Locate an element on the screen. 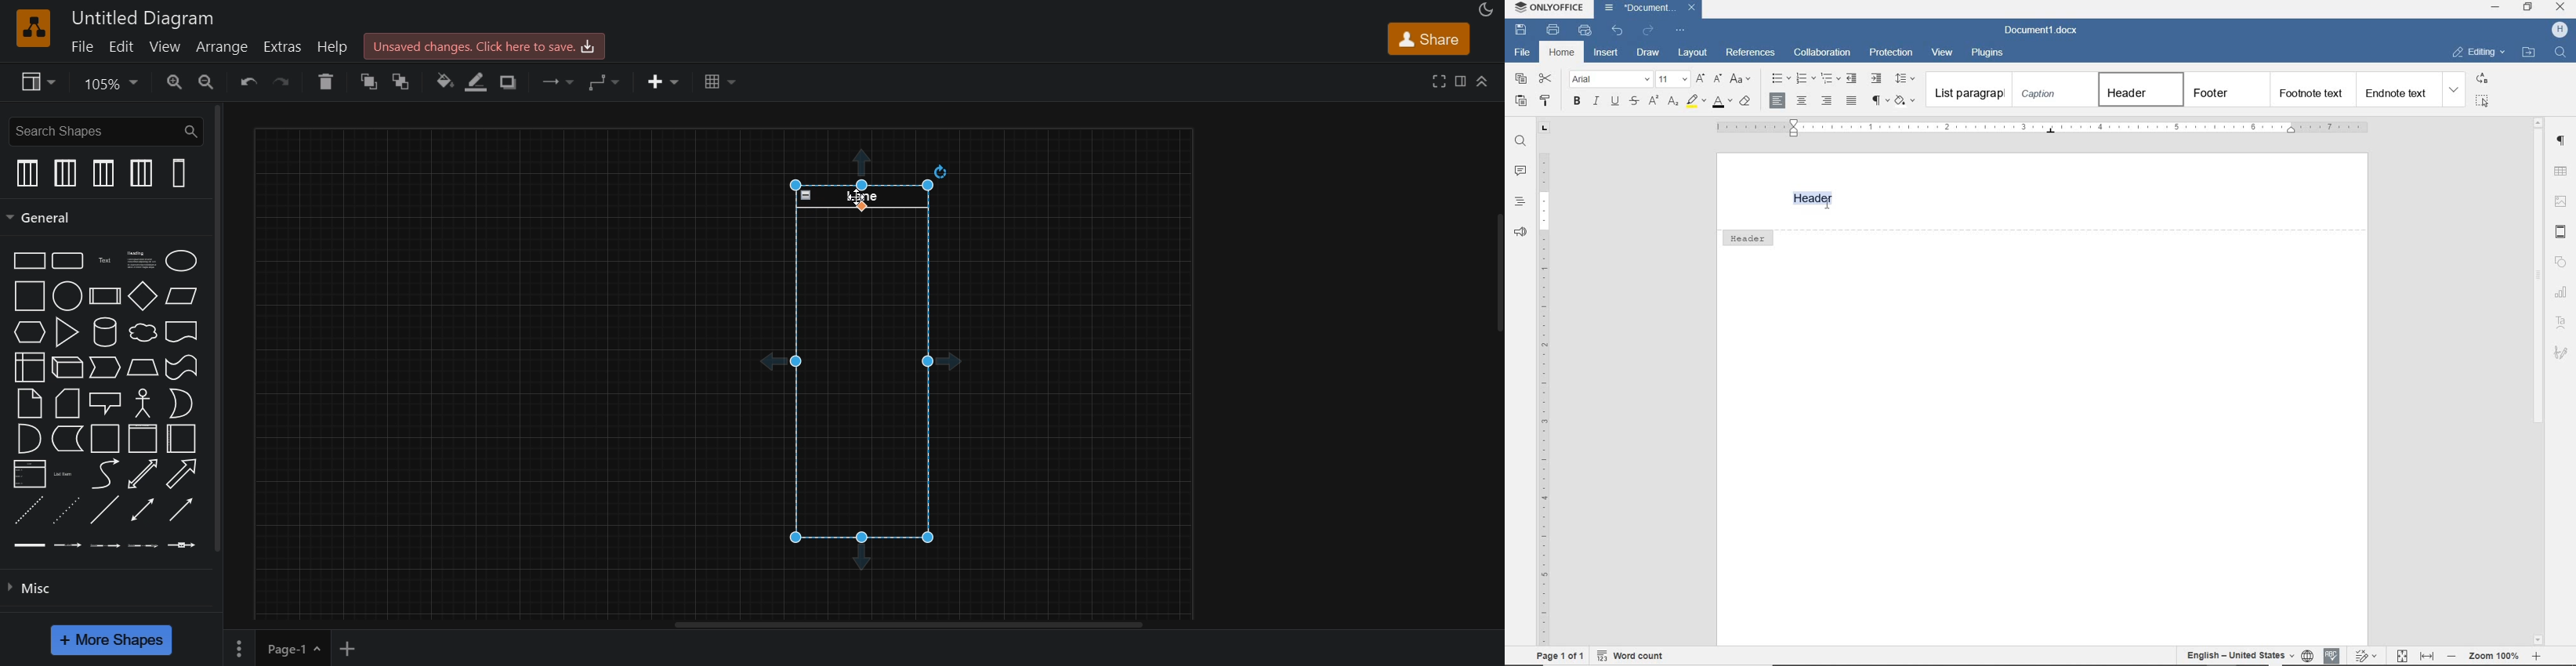 This screenshot has height=672, width=2576. paragraph line spacing is located at coordinates (1907, 78).